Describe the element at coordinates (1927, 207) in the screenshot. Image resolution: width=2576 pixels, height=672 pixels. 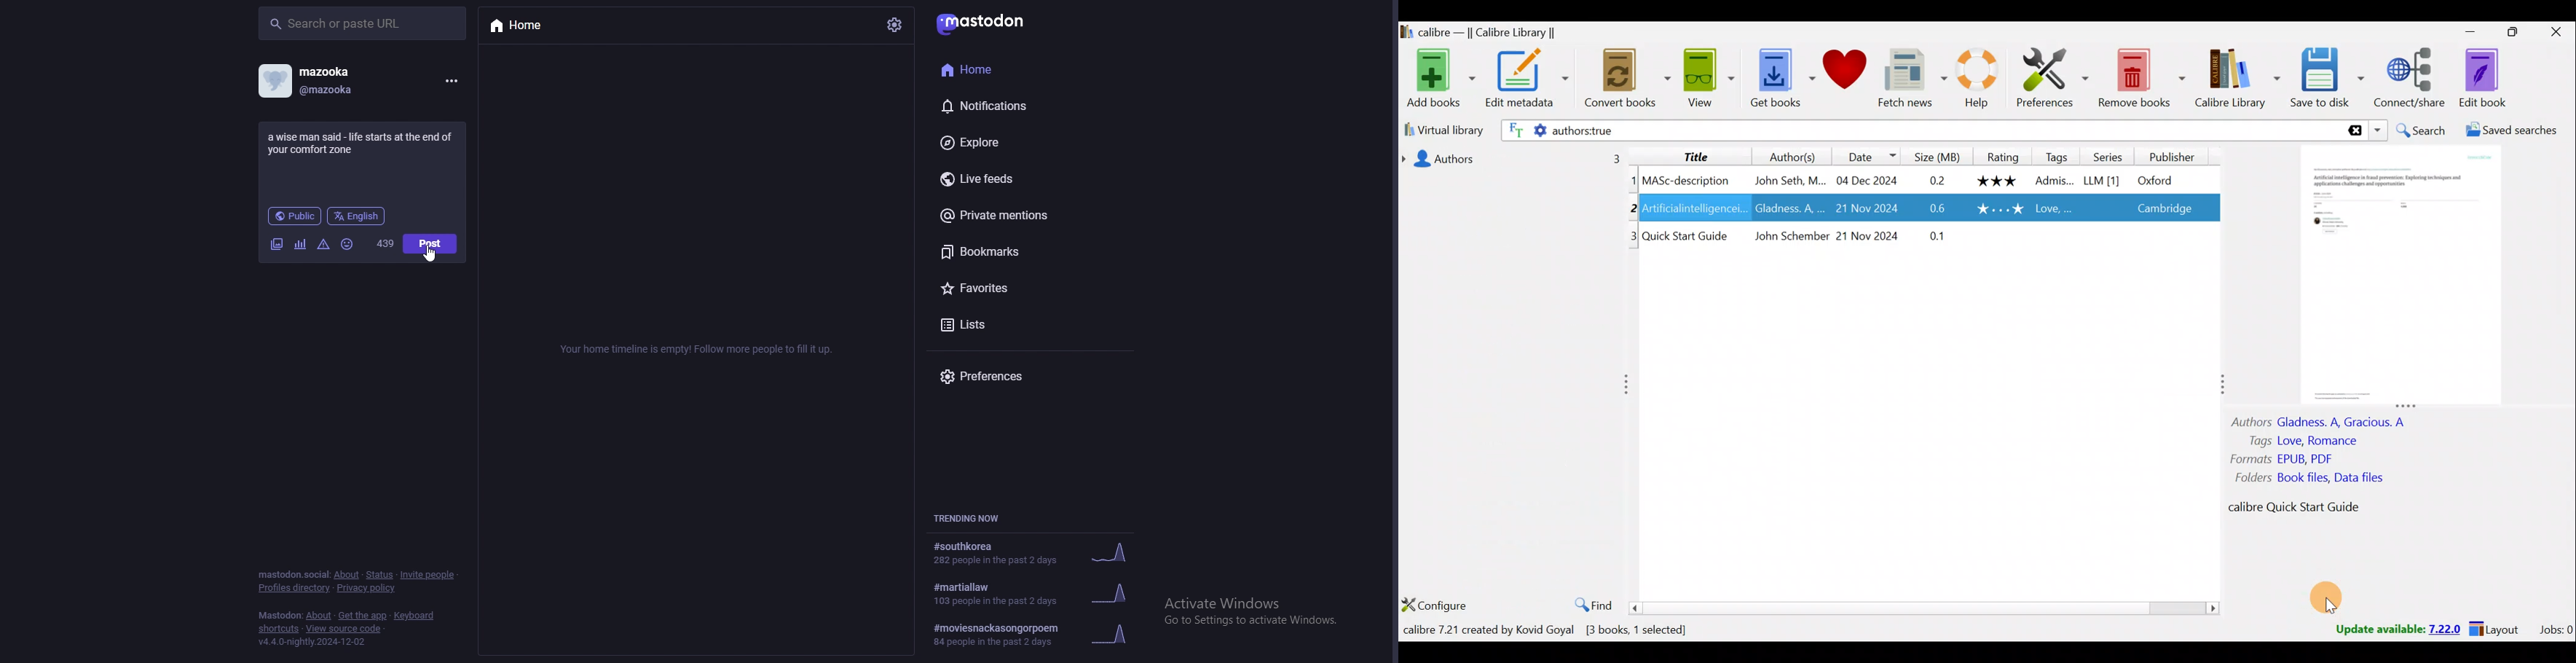
I see `Edited metadata visible here` at that location.